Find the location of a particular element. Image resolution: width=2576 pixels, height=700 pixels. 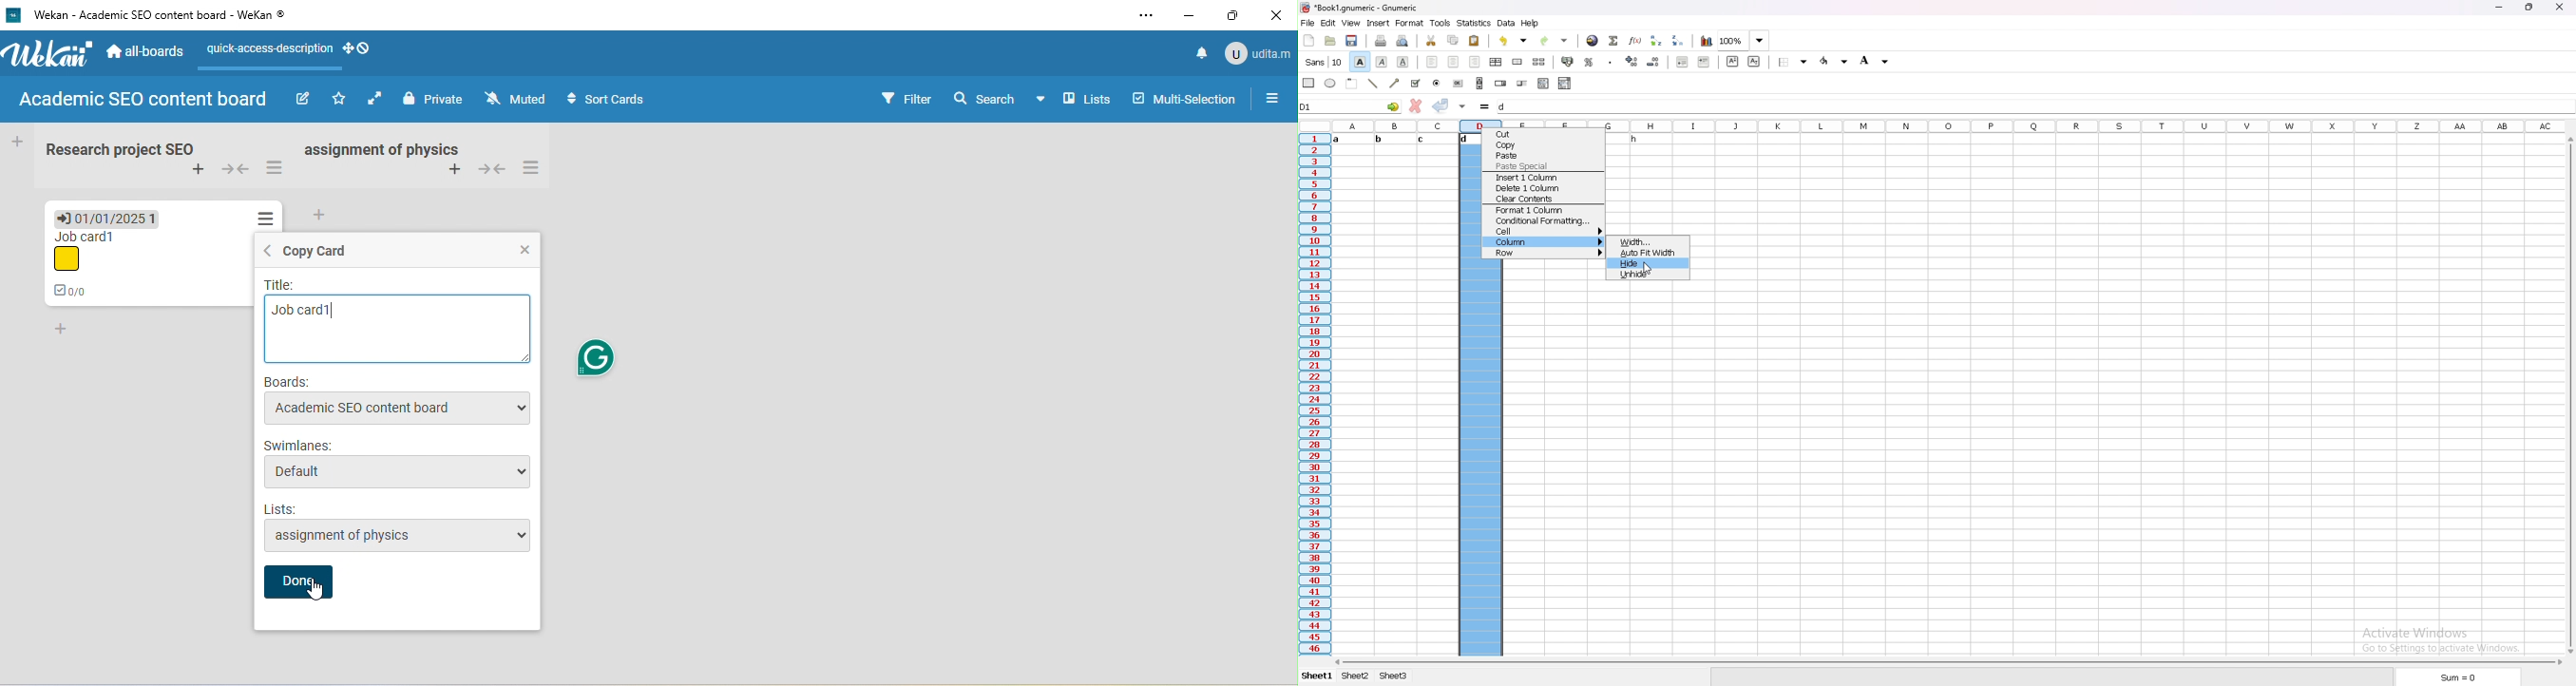

list is located at coordinates (1544, 83).